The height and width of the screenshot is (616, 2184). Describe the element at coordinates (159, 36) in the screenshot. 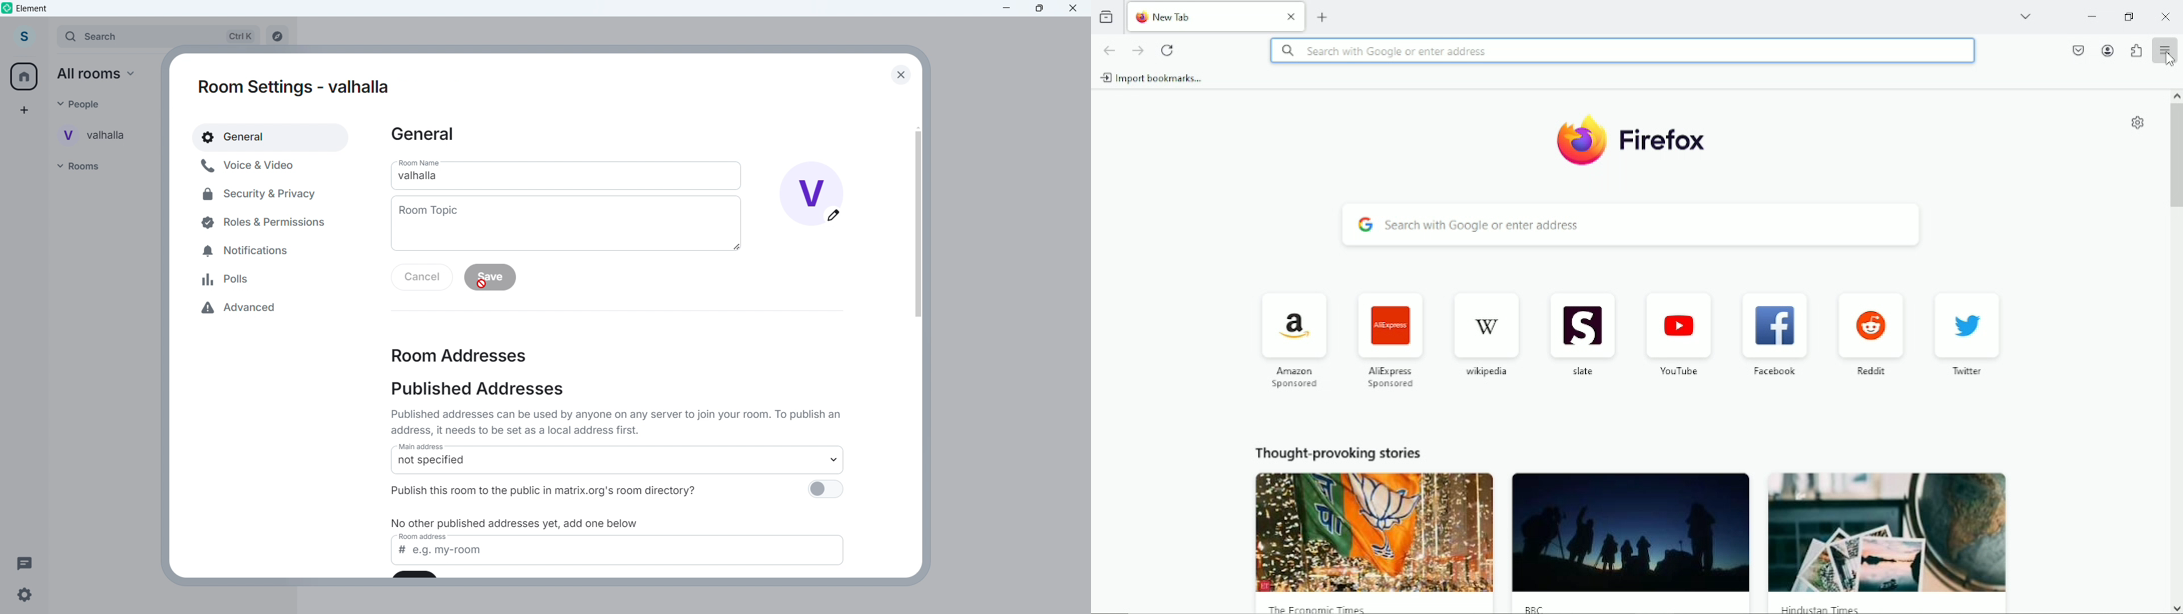

I see `search` at that location.